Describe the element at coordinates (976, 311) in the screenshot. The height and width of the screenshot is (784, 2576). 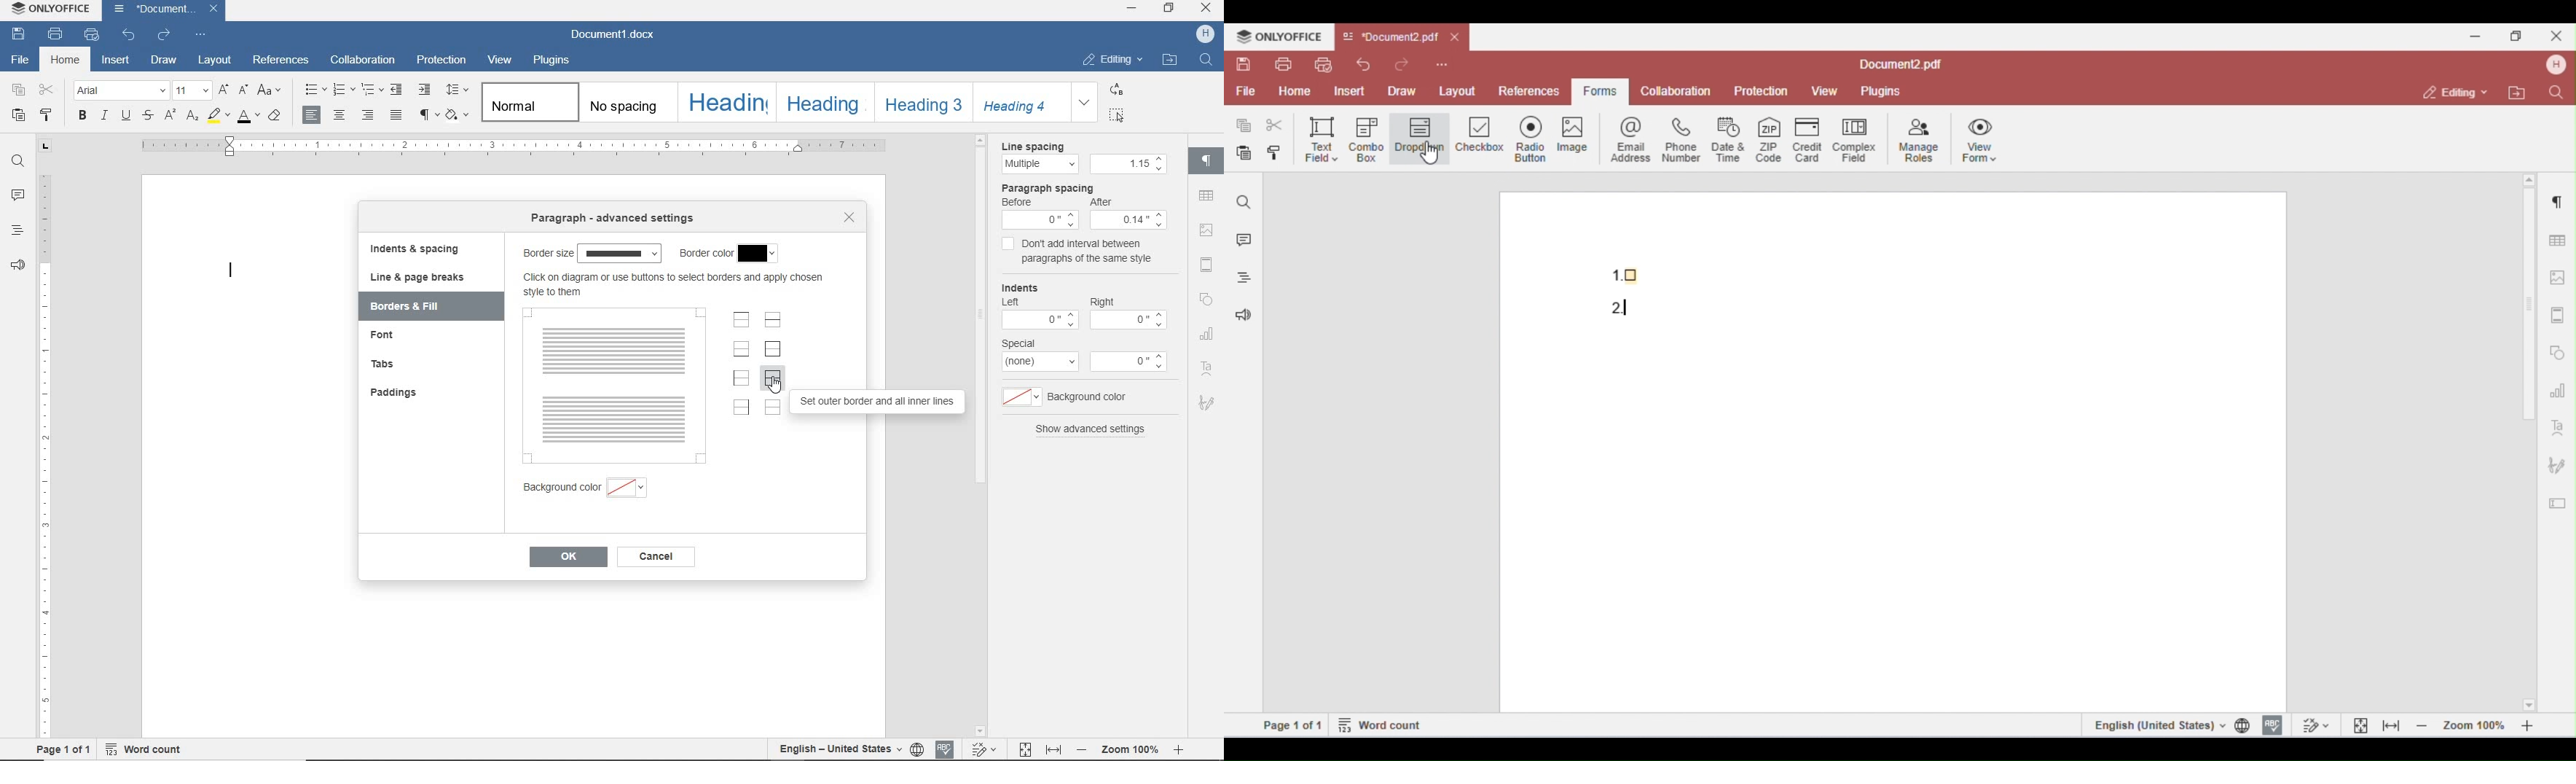
I see `scrollbar` at that location.